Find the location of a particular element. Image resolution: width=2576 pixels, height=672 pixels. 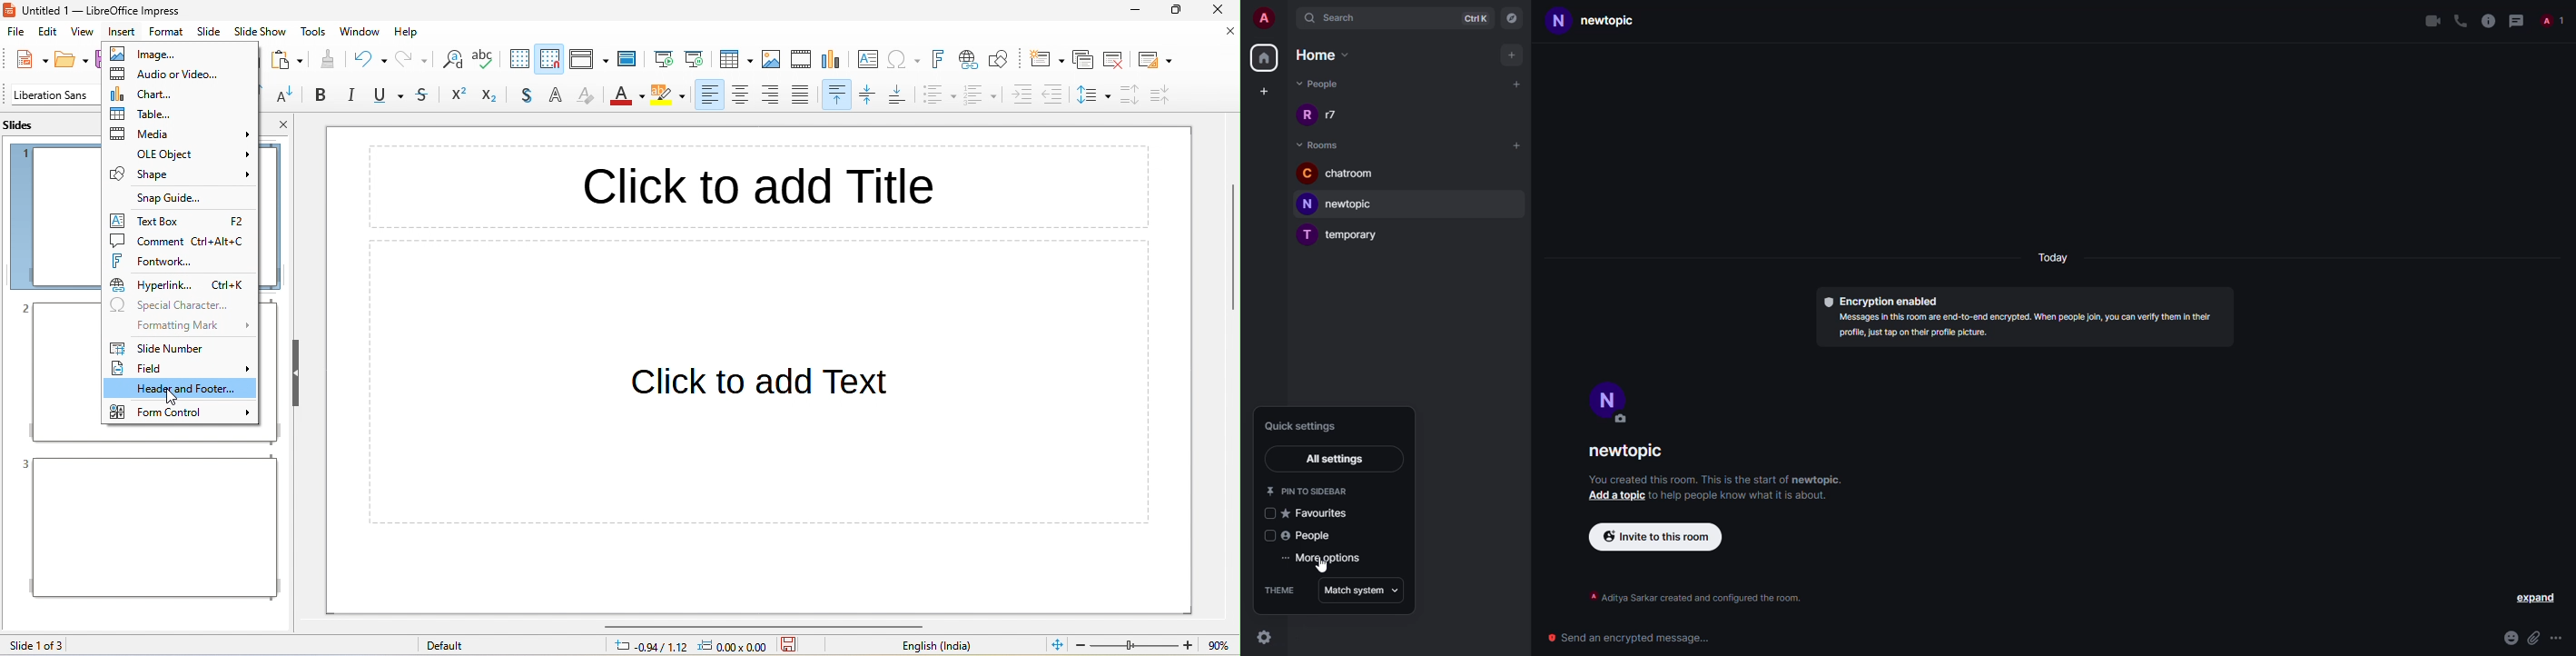

Shortcut key is located at coordinates (236, 220).